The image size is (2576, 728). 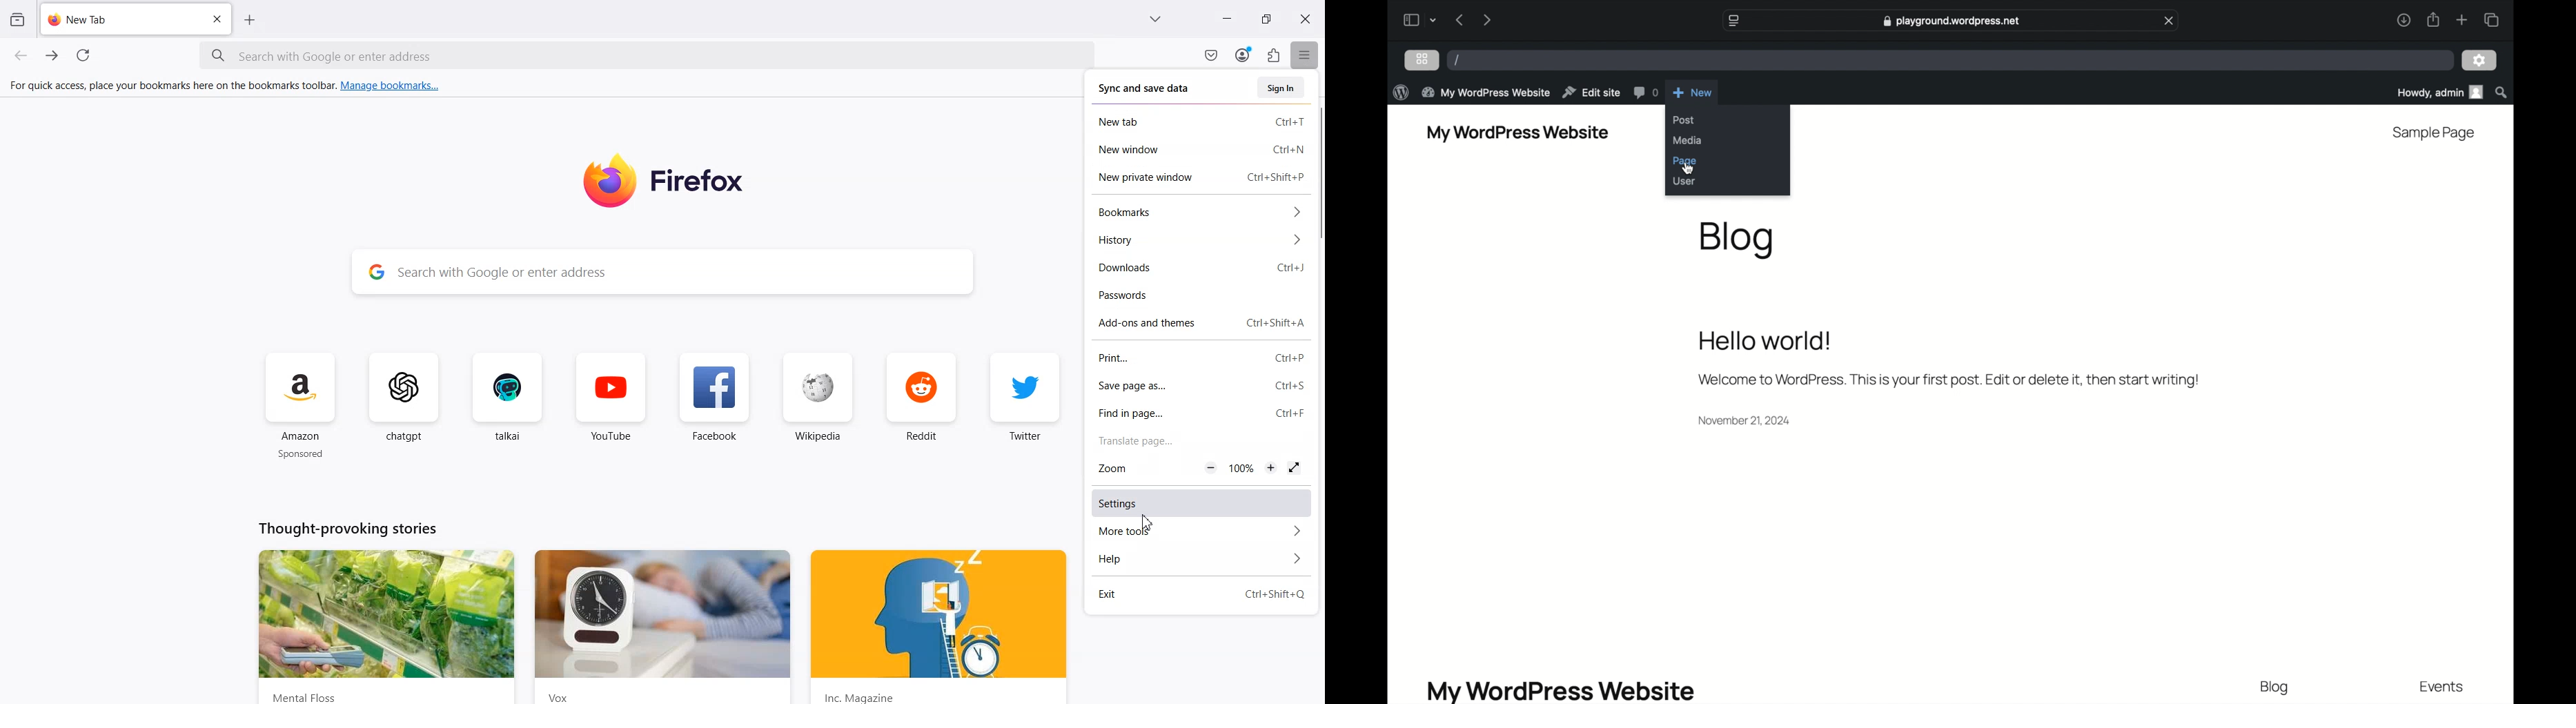 What do you see at coordinates (52, 56) in the screenshot?
I see `Forward` at bounding box center [52, 56].